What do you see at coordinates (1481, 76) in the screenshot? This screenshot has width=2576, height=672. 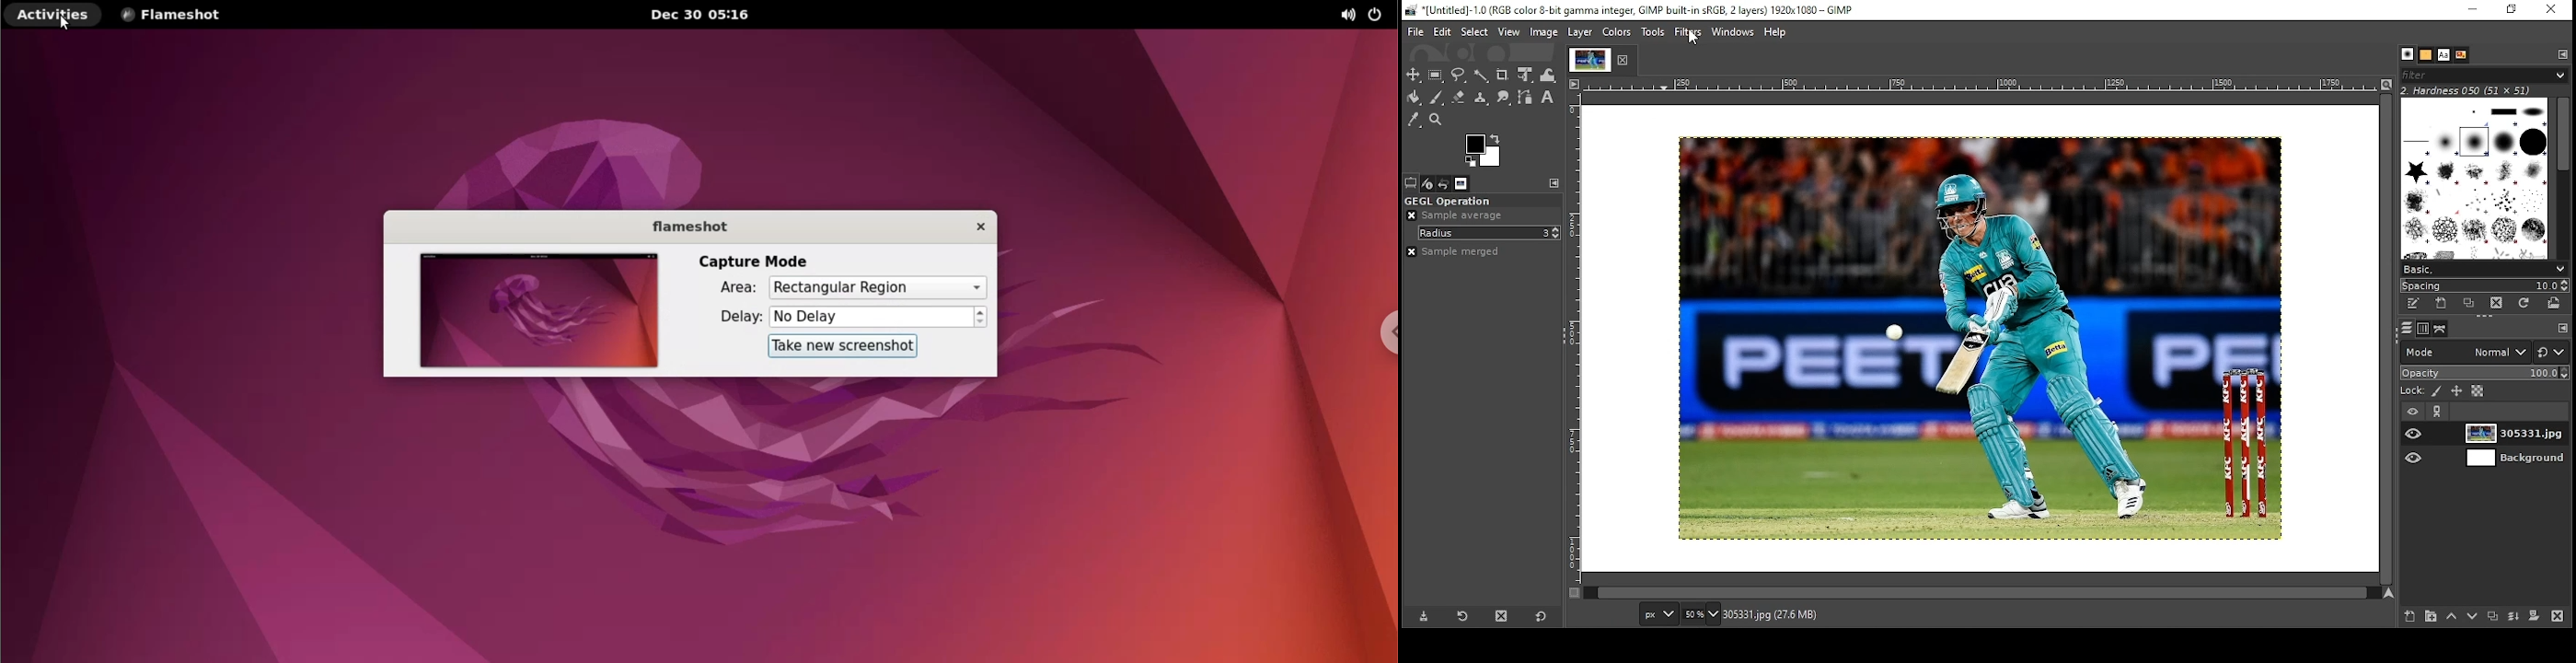 I see `fuzzy selection ` at bounding box center [1481, 76].